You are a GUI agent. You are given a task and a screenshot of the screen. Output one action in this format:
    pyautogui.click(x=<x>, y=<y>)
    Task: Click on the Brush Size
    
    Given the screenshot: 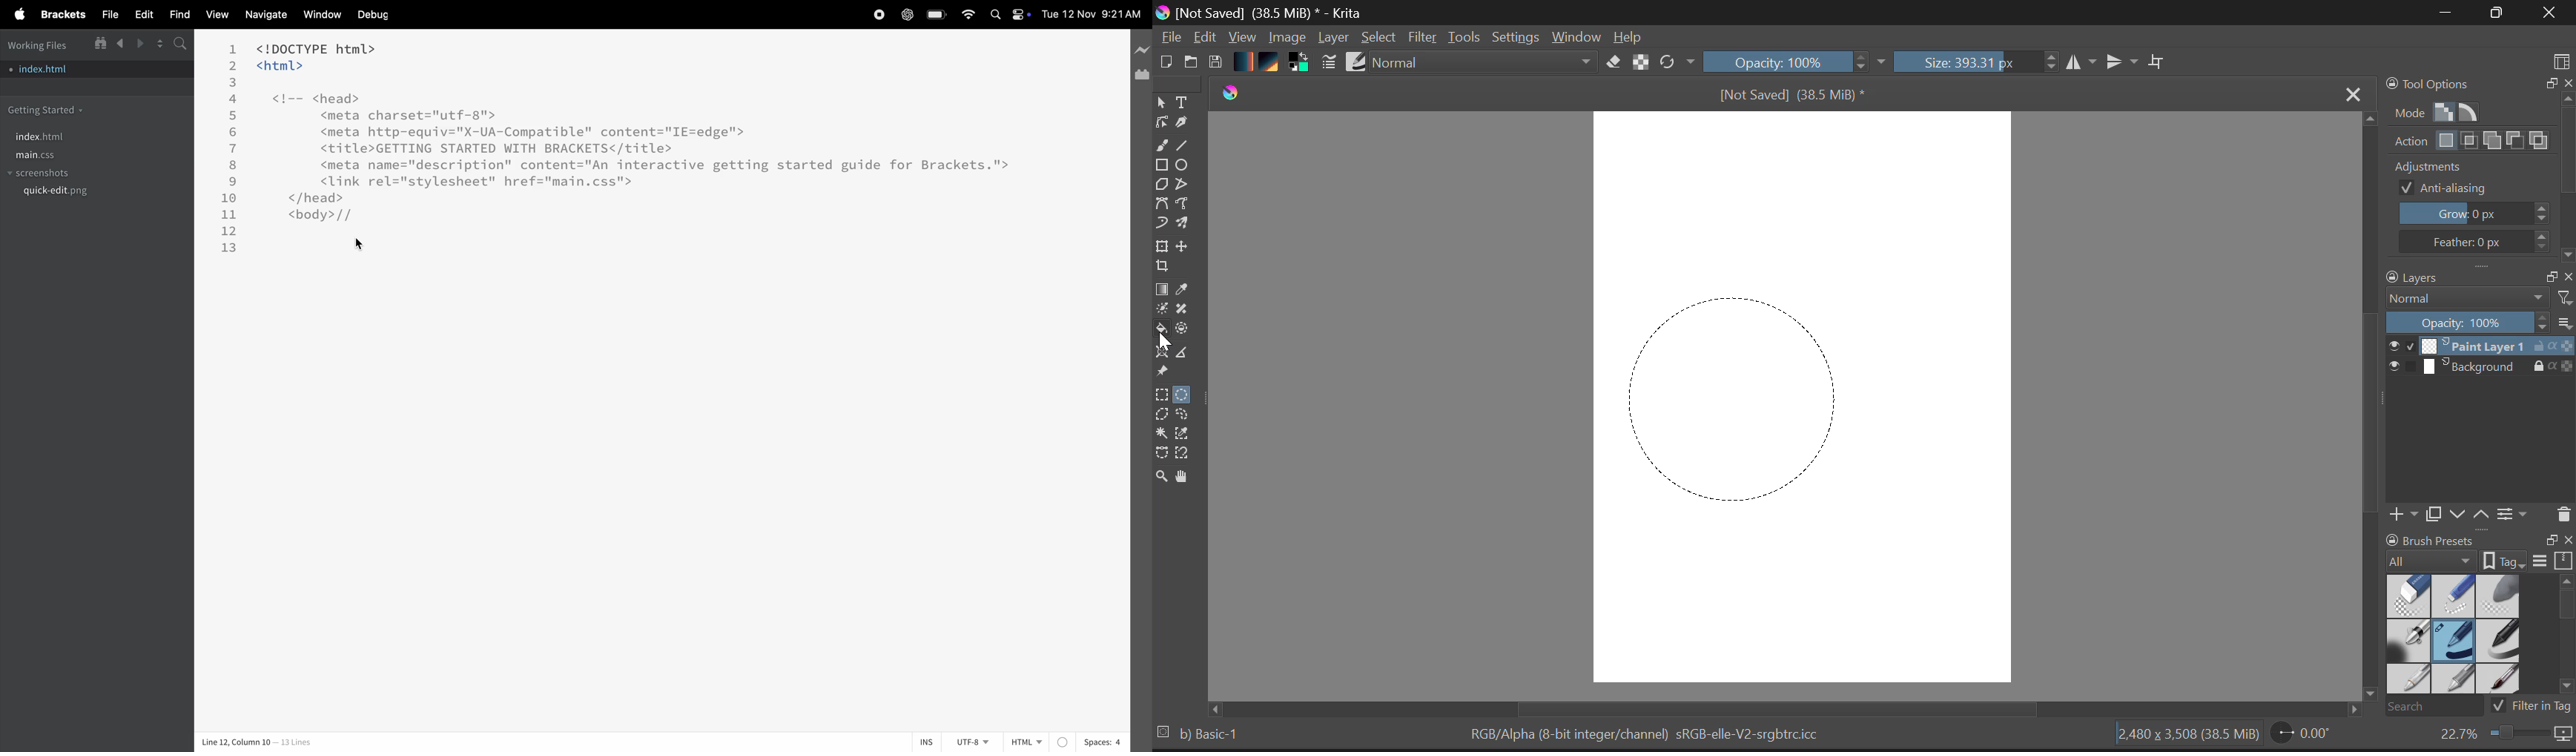 What is the action you would take?
    pyautogui.click(x=1975, y=63)
    